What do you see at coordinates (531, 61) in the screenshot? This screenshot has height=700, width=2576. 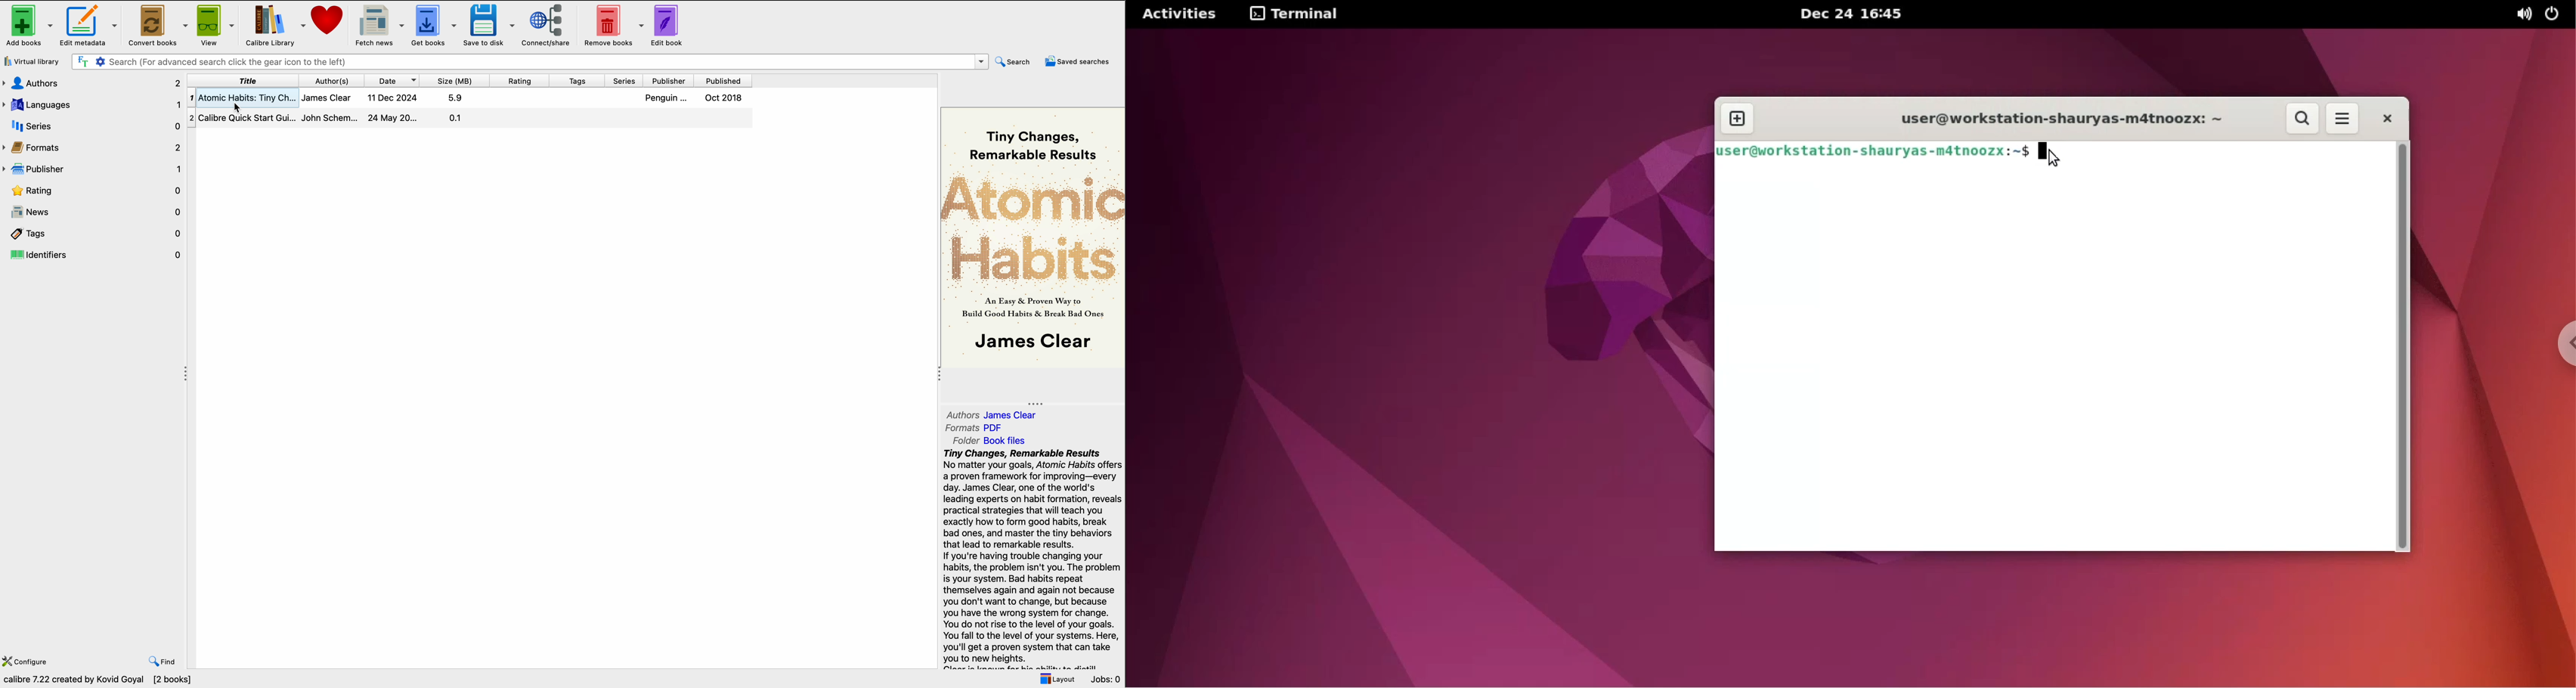 I see `search bar` at bounding box center [531, 61].